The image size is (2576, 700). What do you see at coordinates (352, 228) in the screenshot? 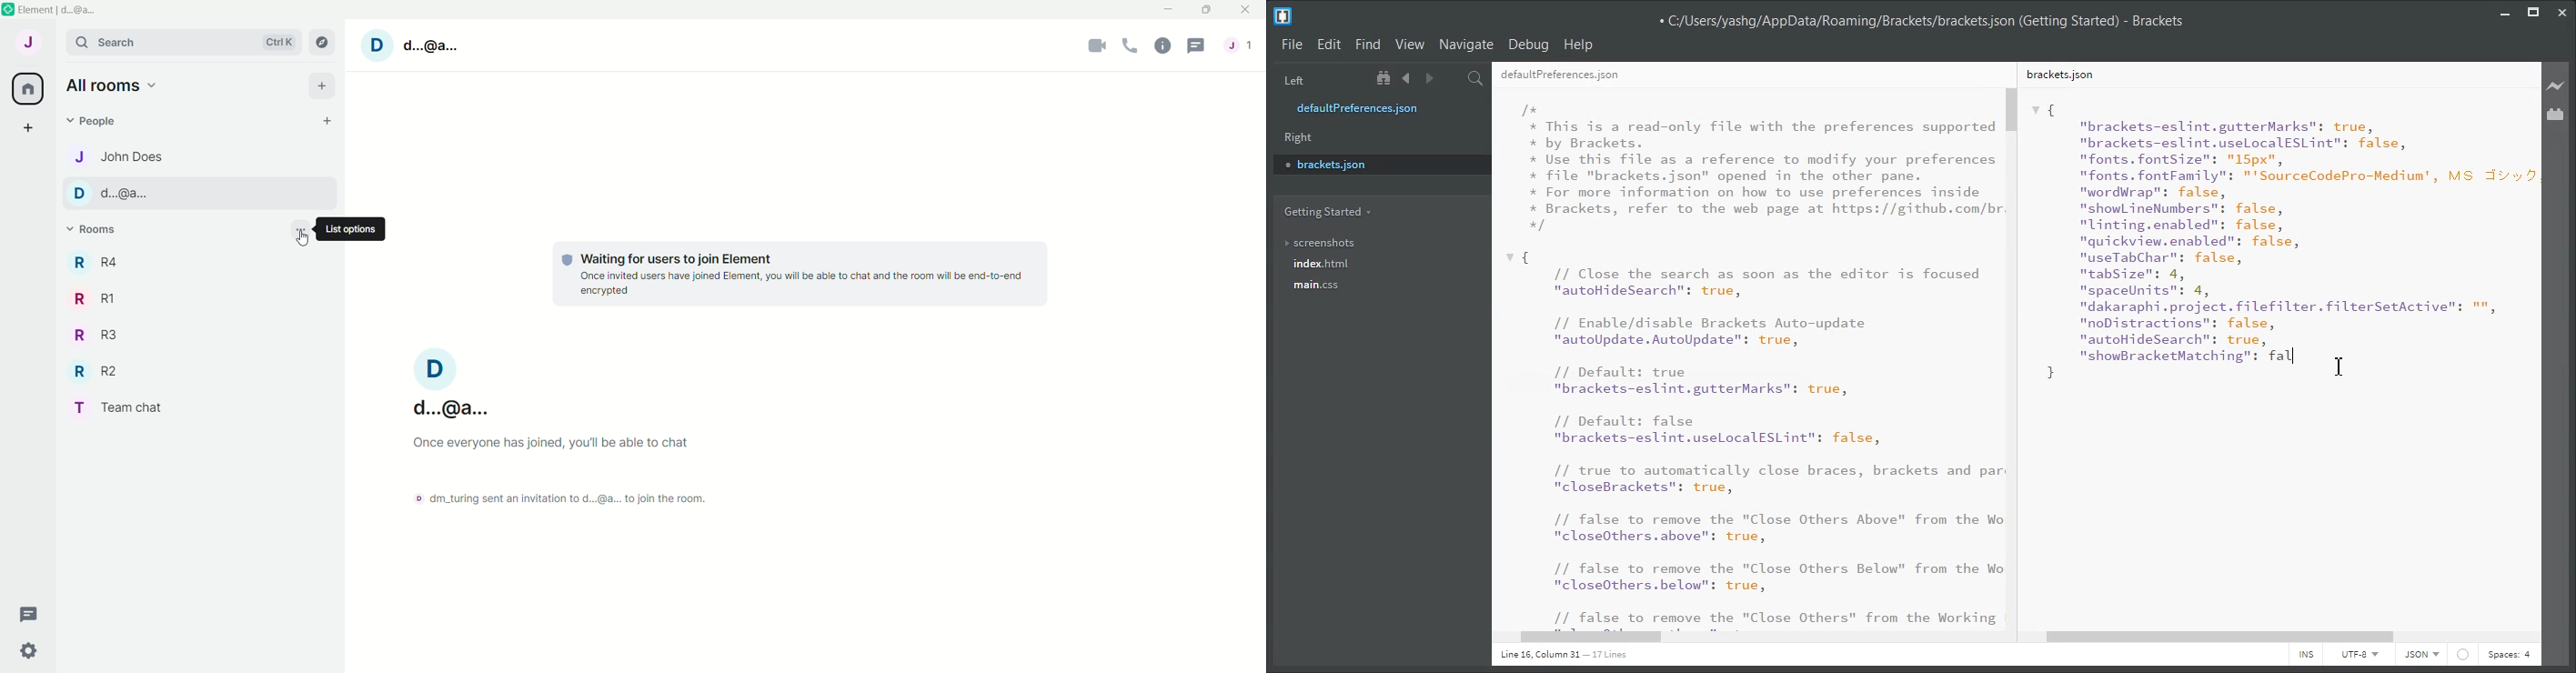
I see `List options` at bounding box center [352, 228].